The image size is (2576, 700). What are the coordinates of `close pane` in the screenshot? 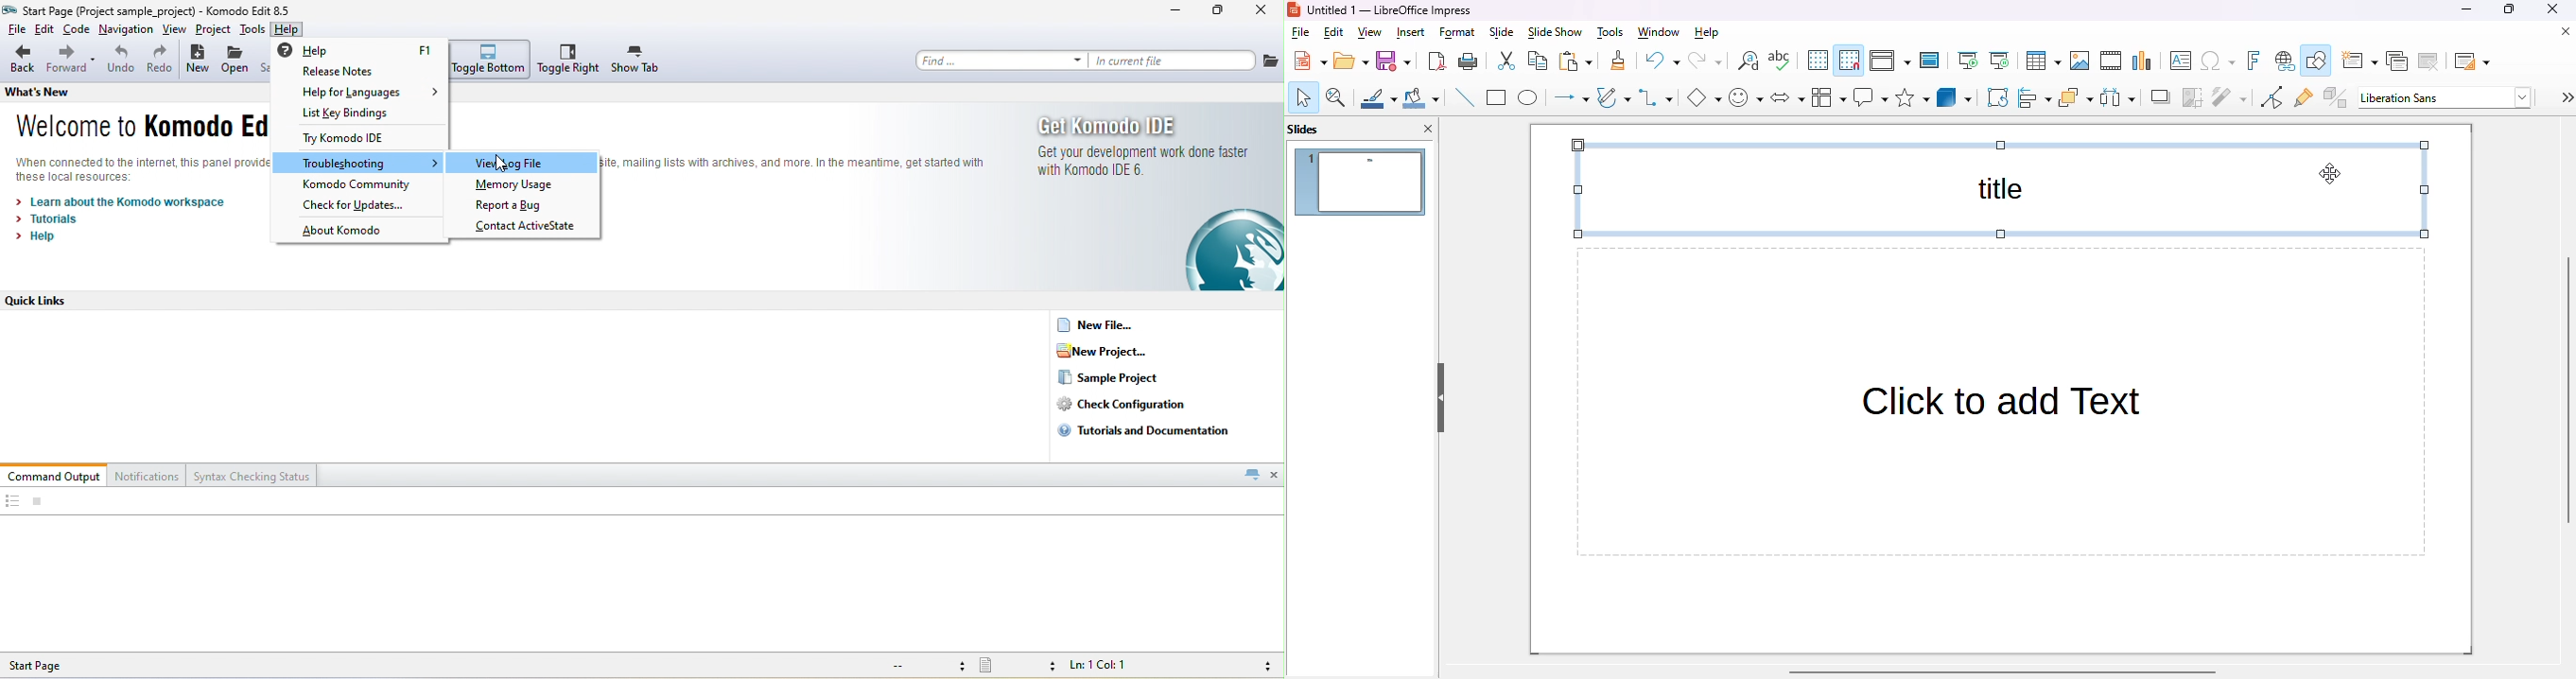 It's located at (1429, 128).